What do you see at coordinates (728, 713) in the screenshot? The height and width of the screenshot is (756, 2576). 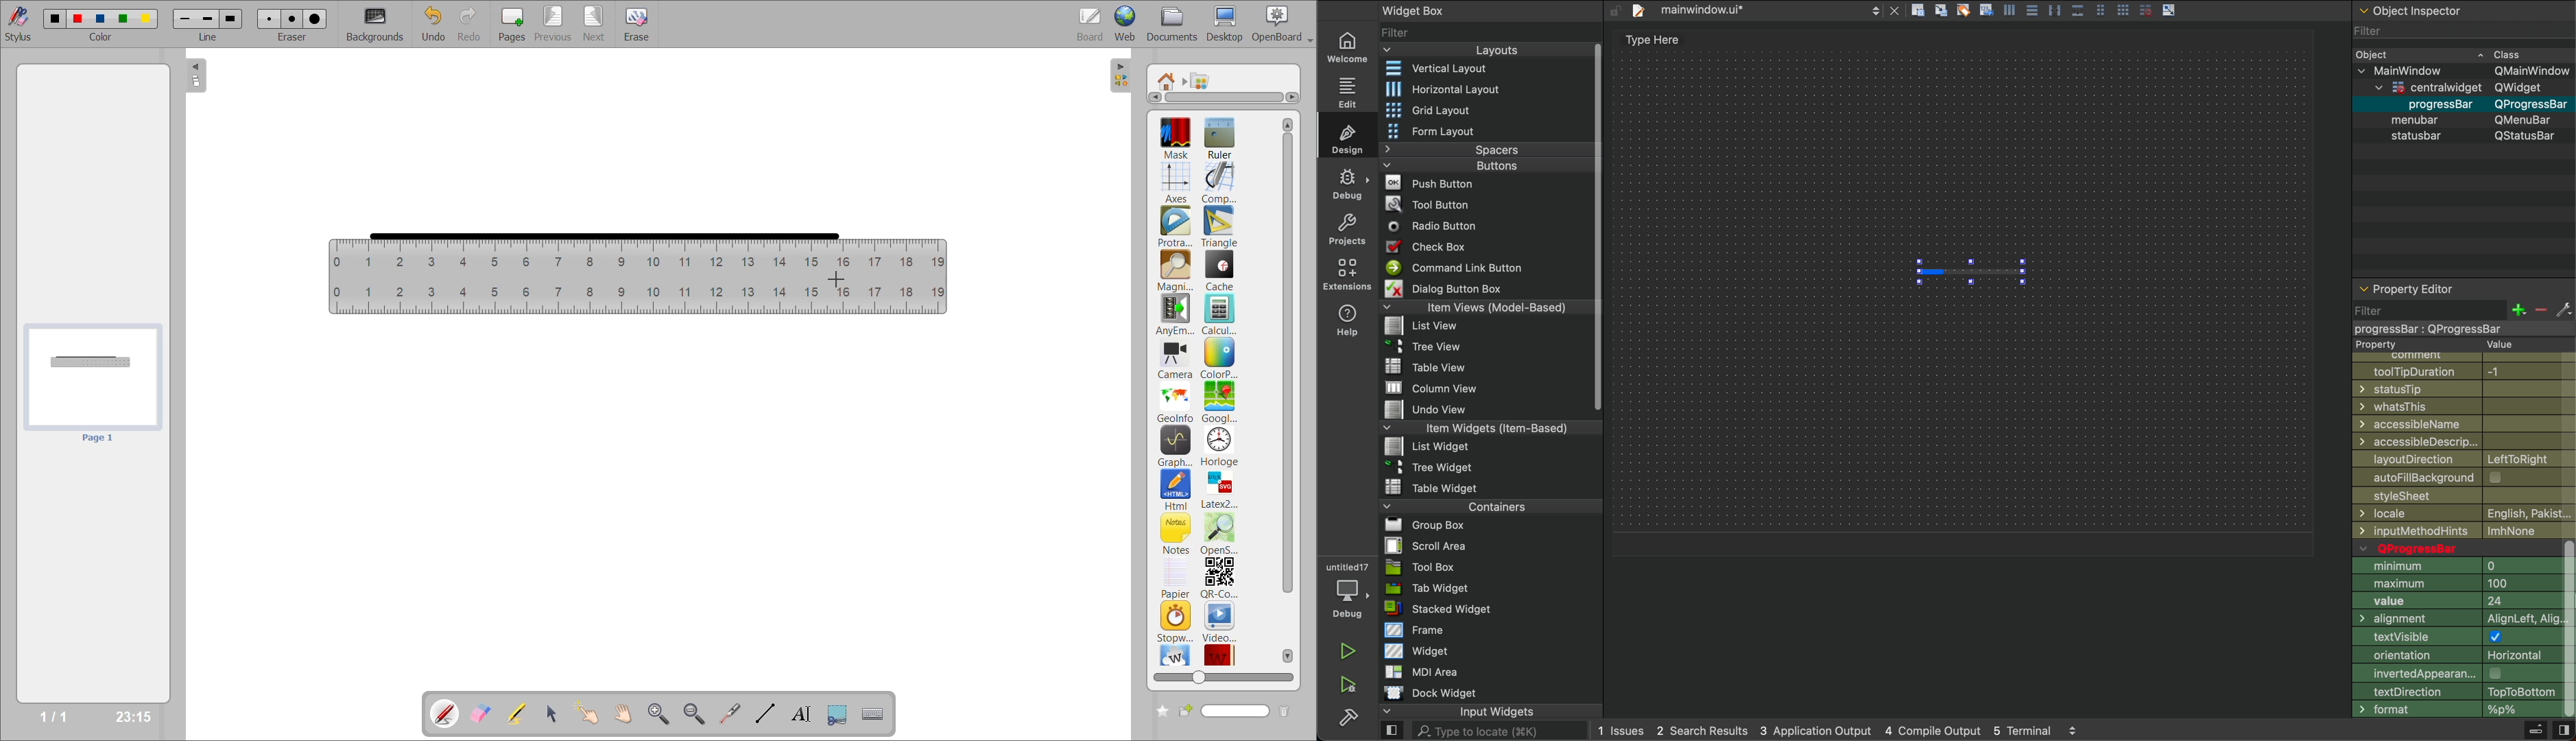 I see `virtual laser pointer` at bounding box center [728, 713].